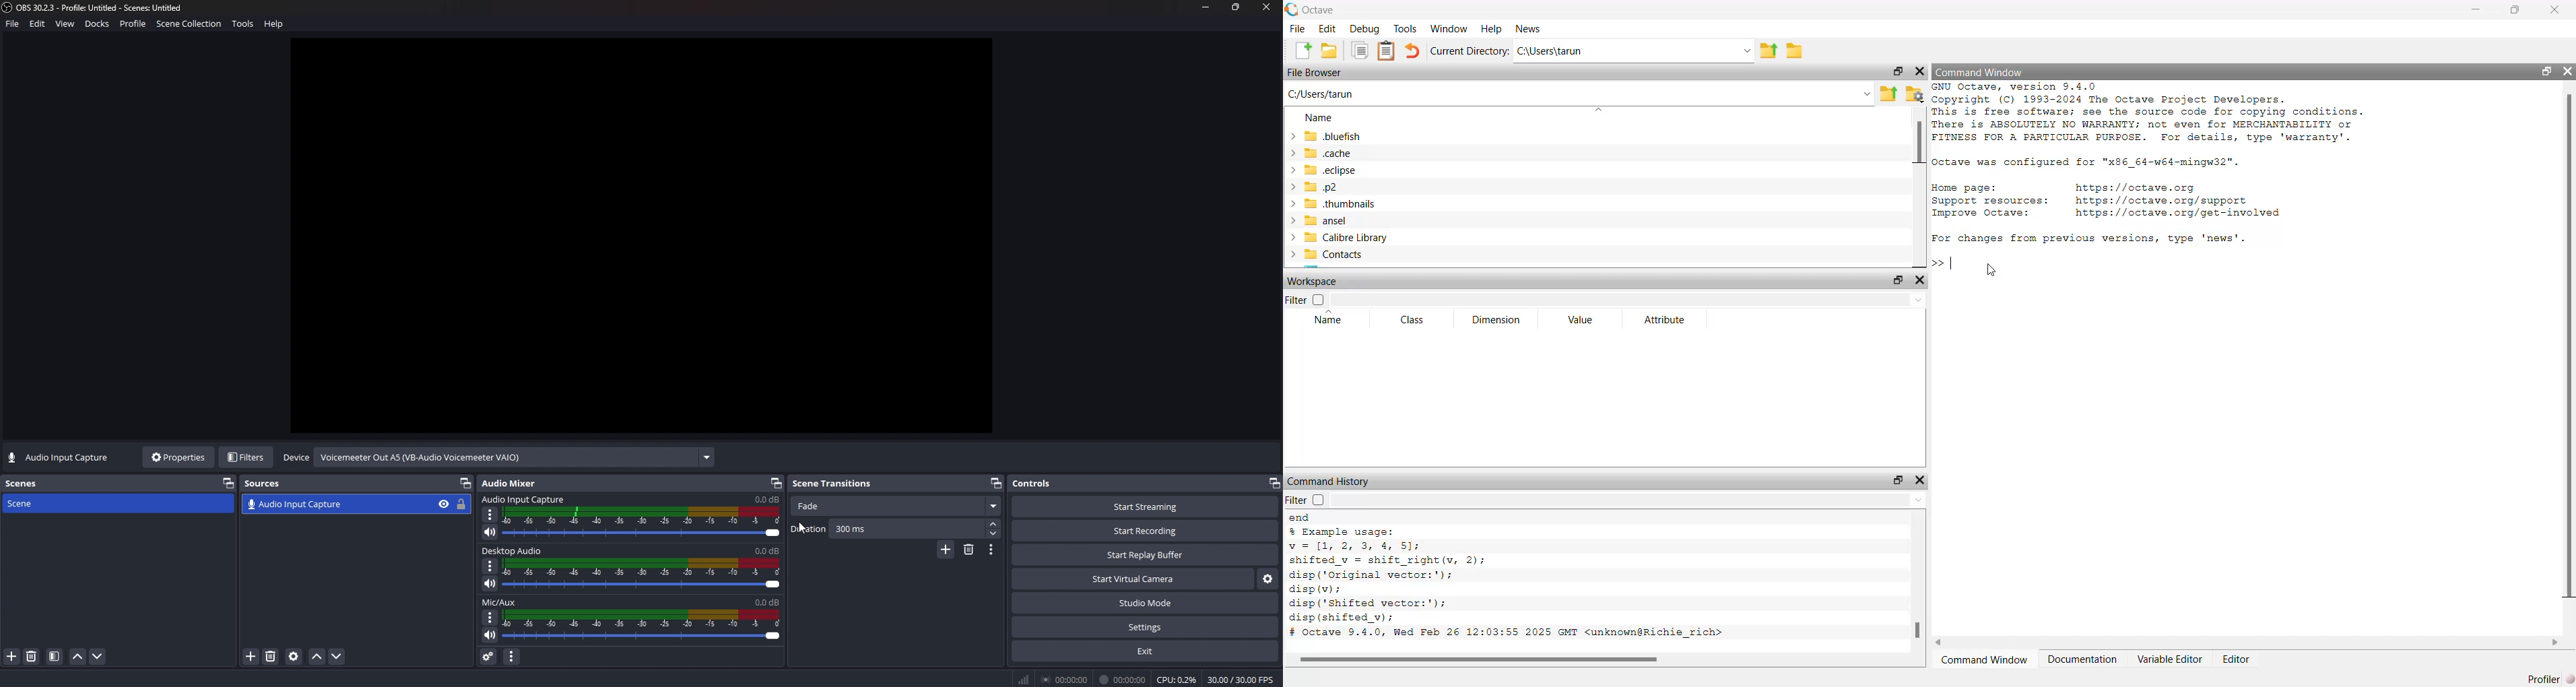  What do you see at coordinates (1145, 628) in the screenshot?
I see `settings` at bounding box center [1145, 628].